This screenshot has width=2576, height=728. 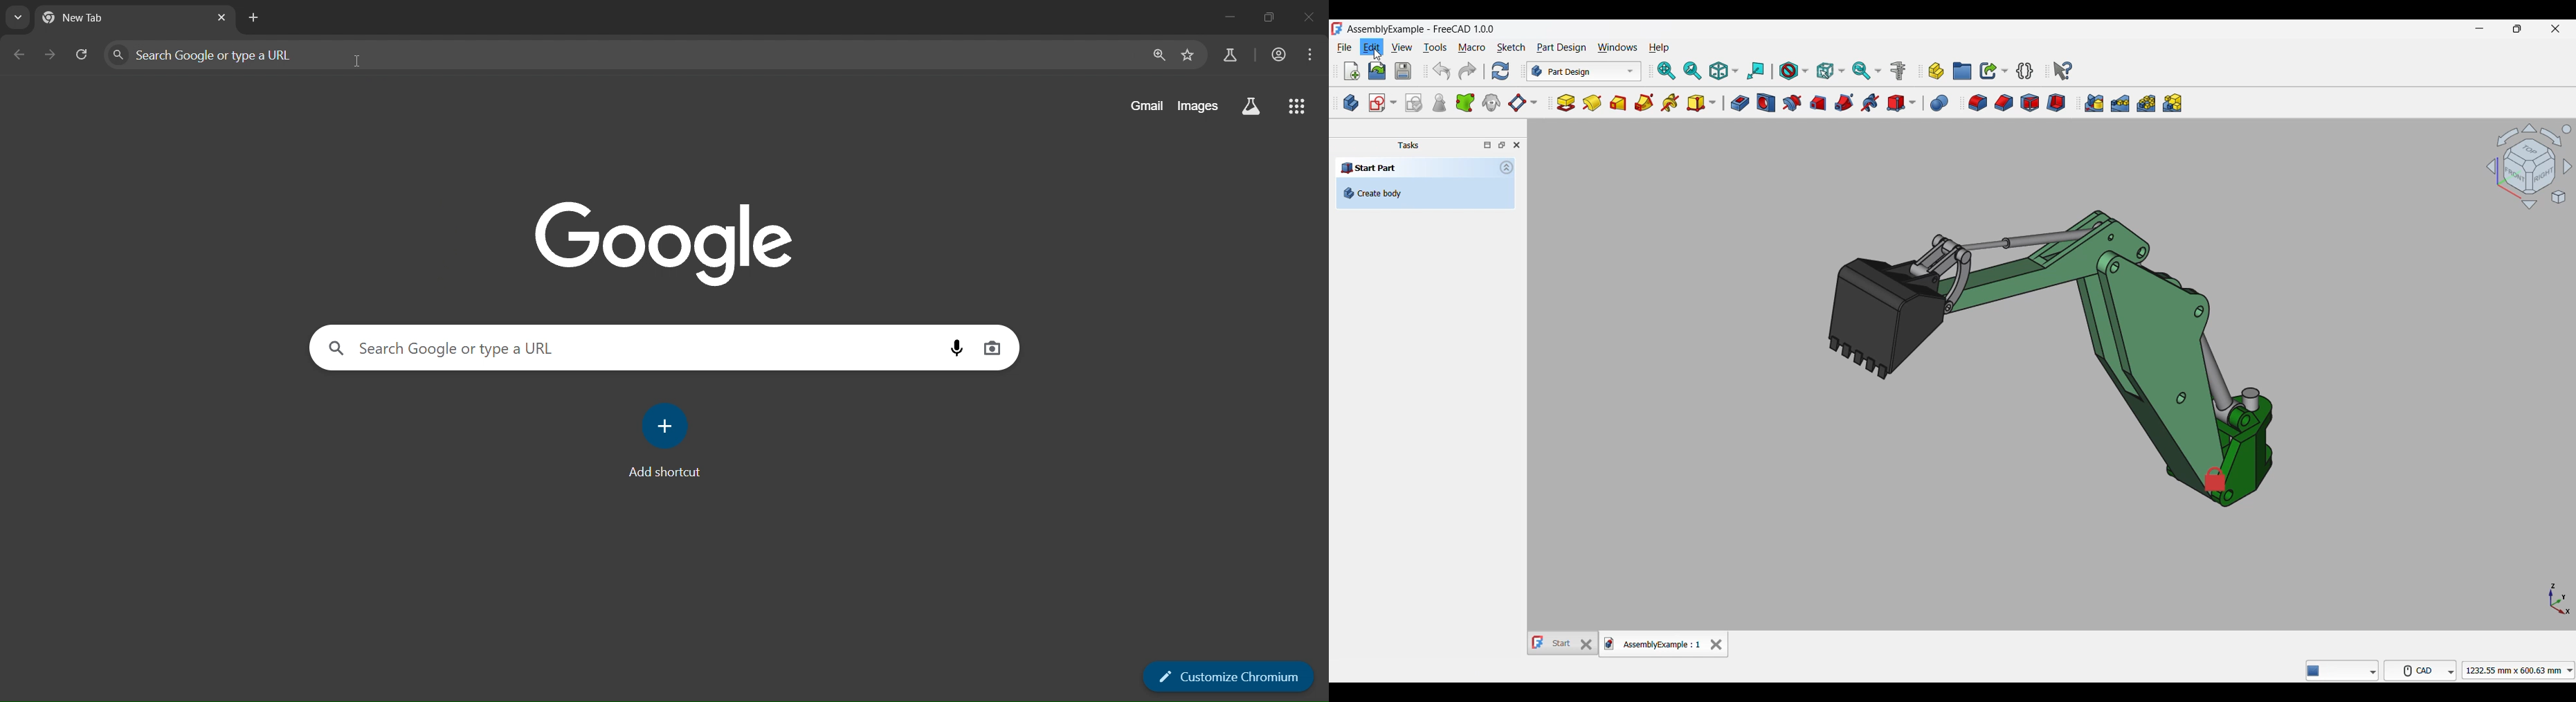 I want to click on Revolution, so click(x=1593, y=103).